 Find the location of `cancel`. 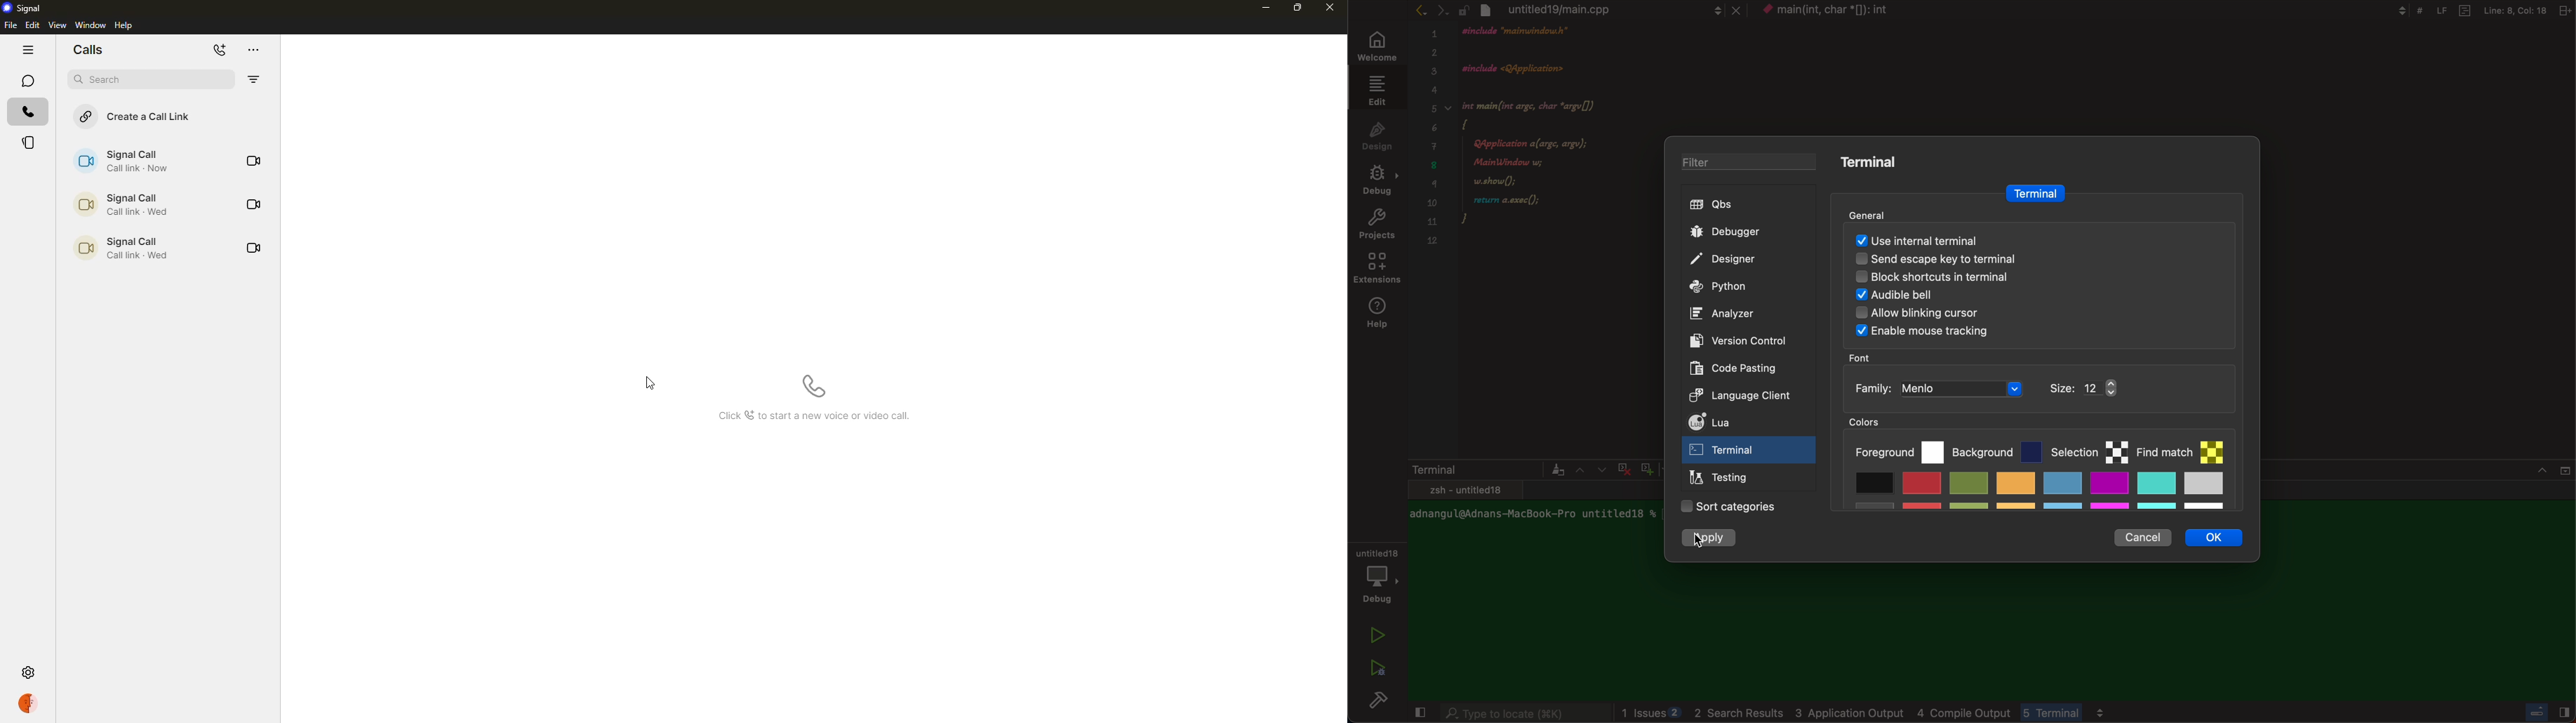

cancel is located at coordinates (2142, 538).